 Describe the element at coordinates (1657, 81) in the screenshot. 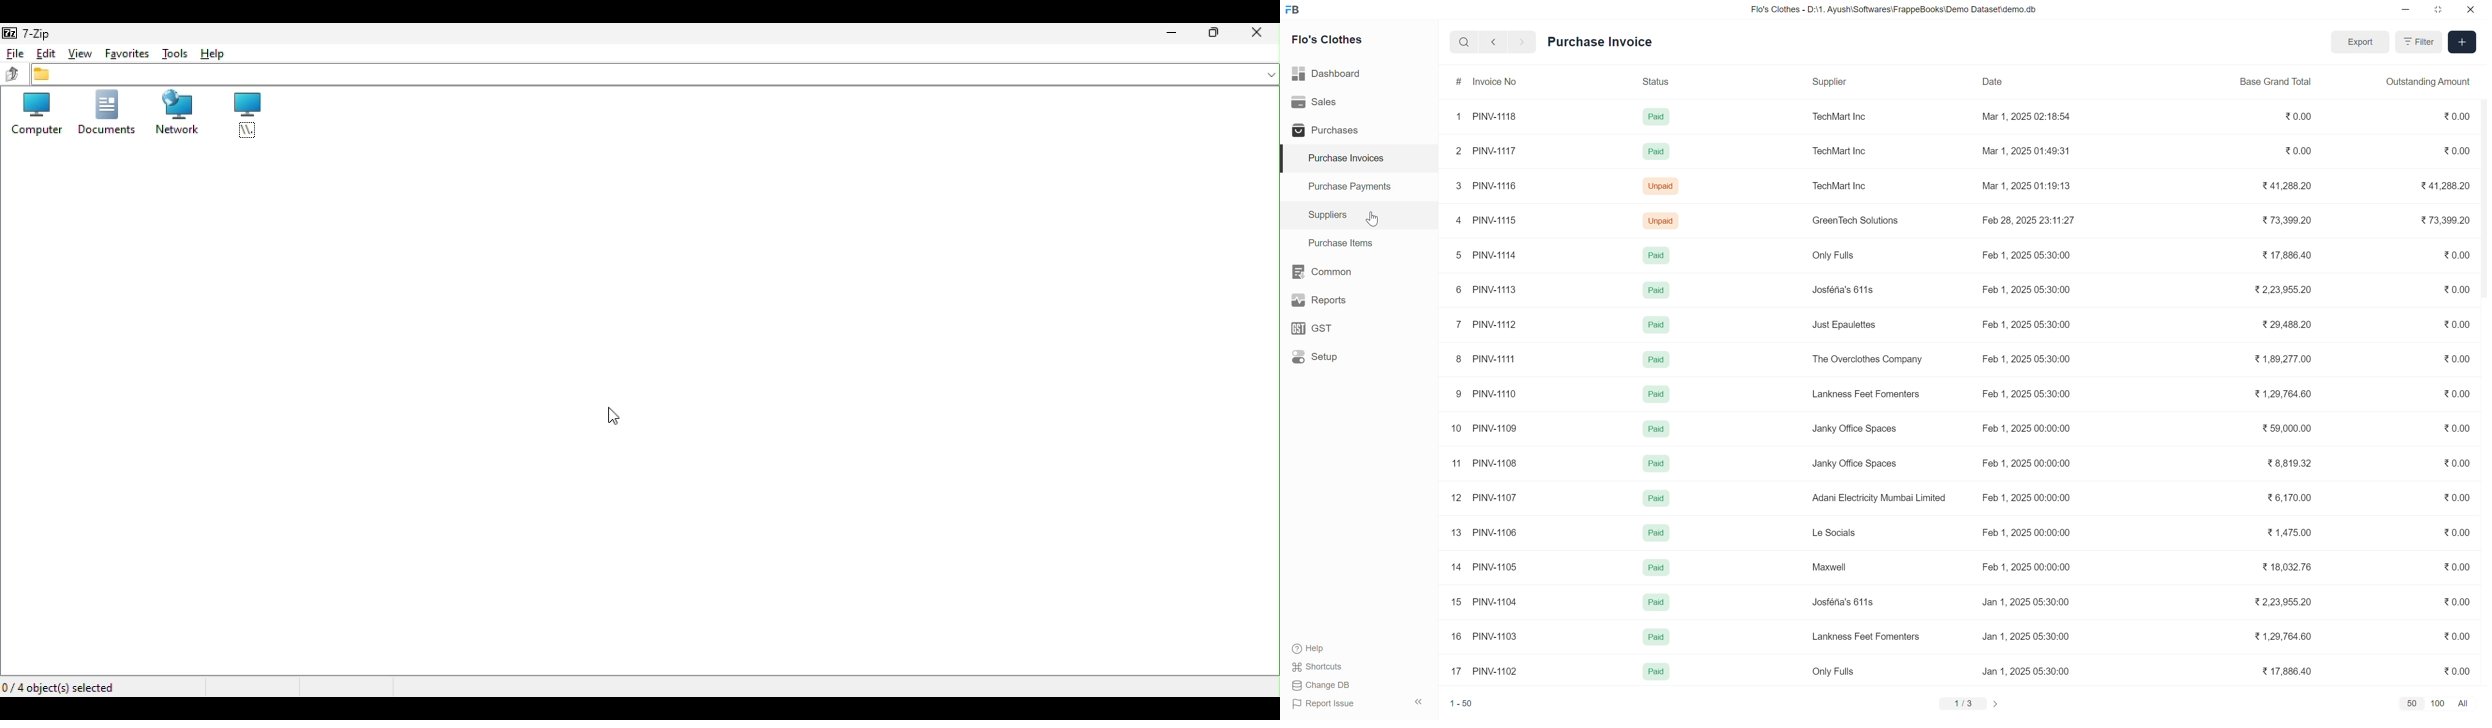

I see `Status` at that location.